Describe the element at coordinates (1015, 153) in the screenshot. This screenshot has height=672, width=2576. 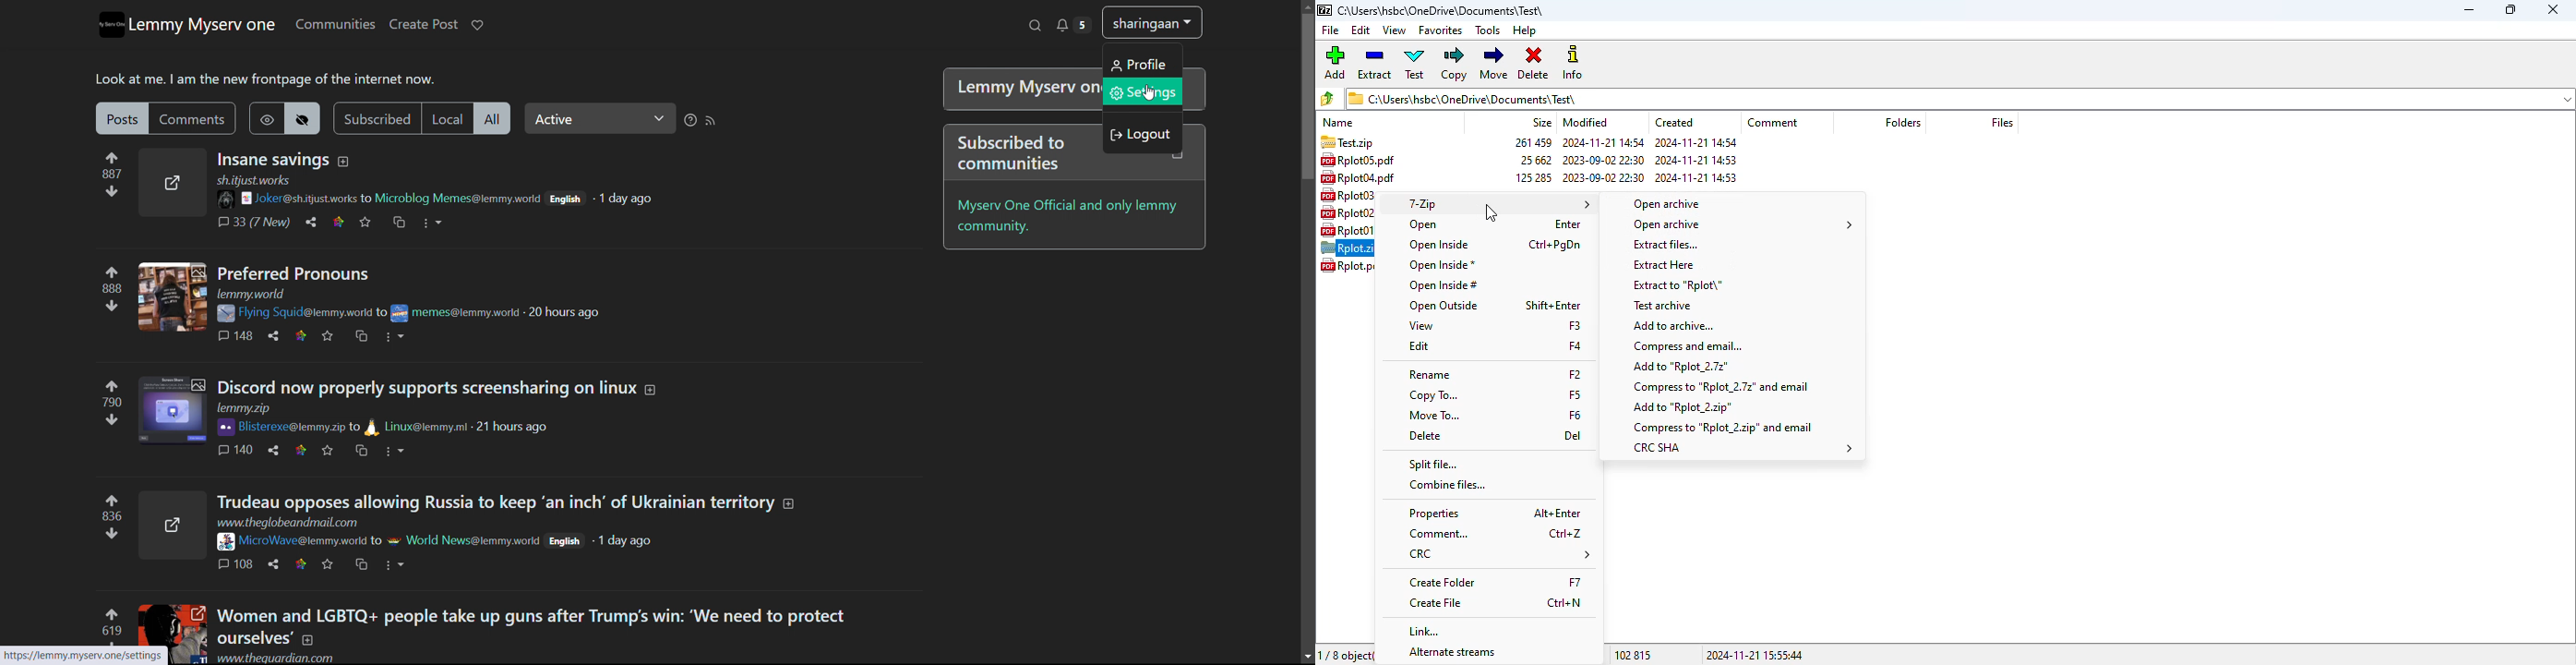
I see `Subscribed to
communities` at that location.